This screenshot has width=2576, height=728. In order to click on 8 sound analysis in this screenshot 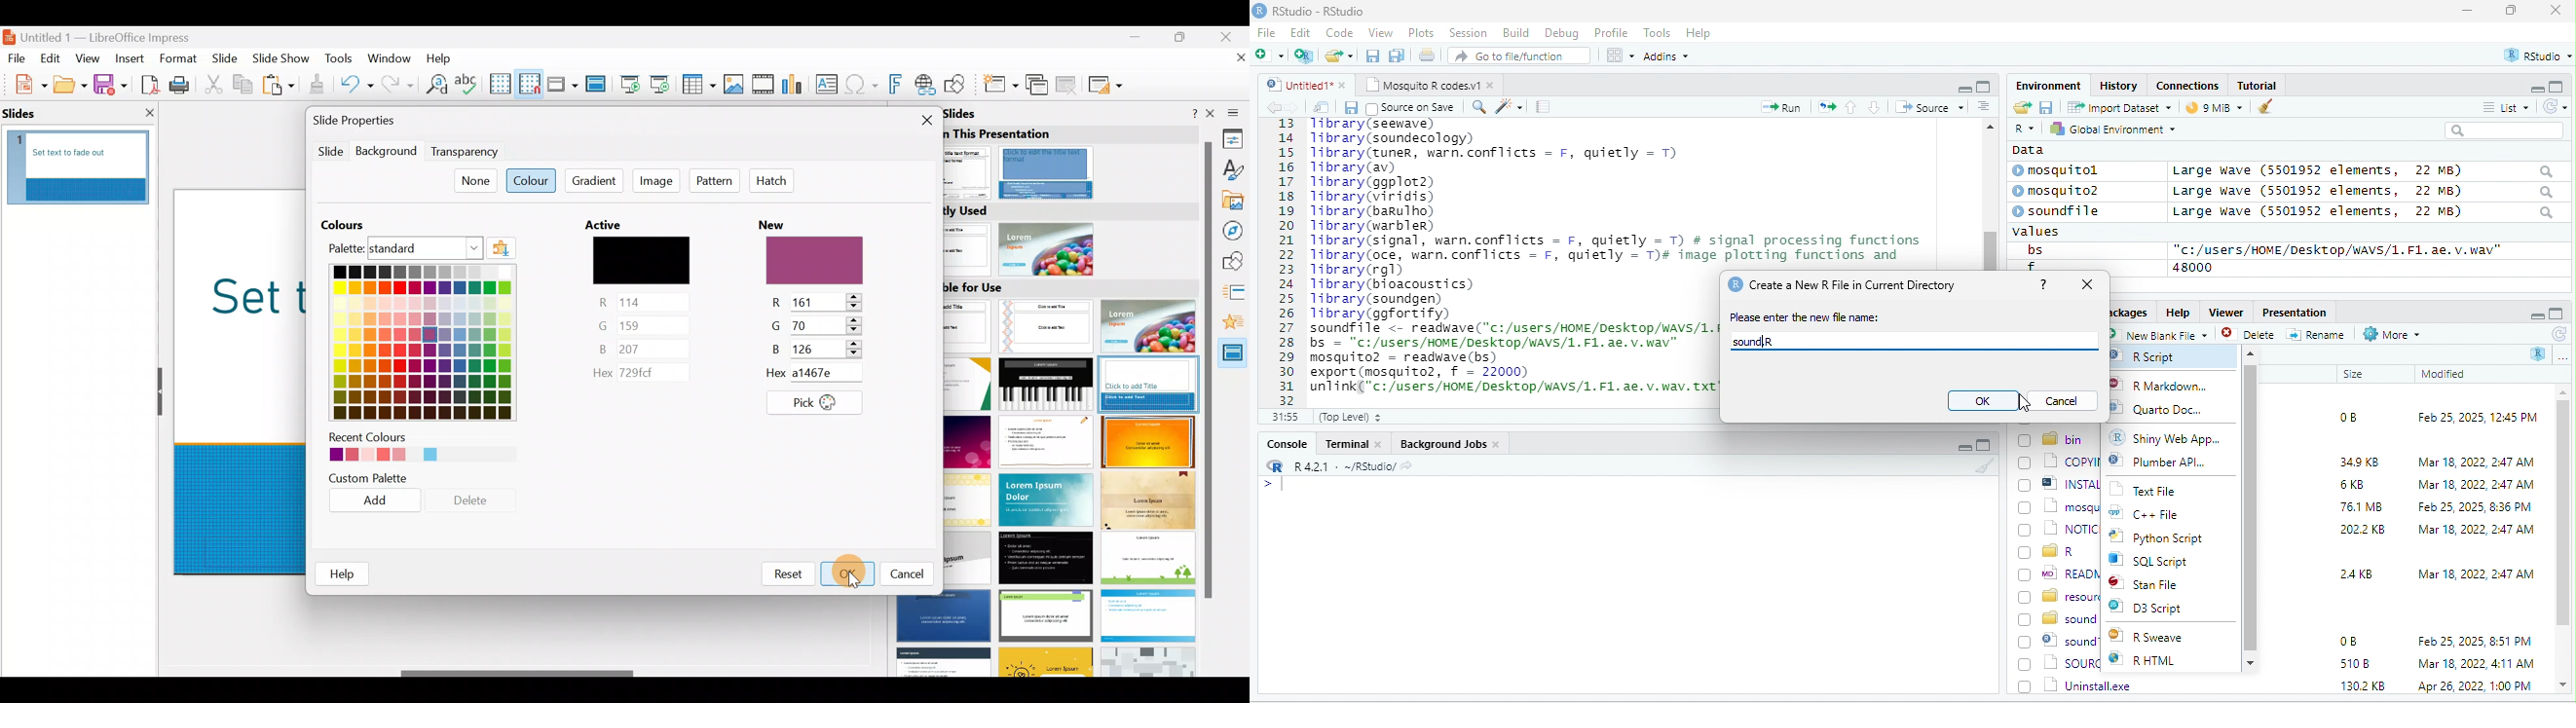, I will do `click(2059, 618)`.